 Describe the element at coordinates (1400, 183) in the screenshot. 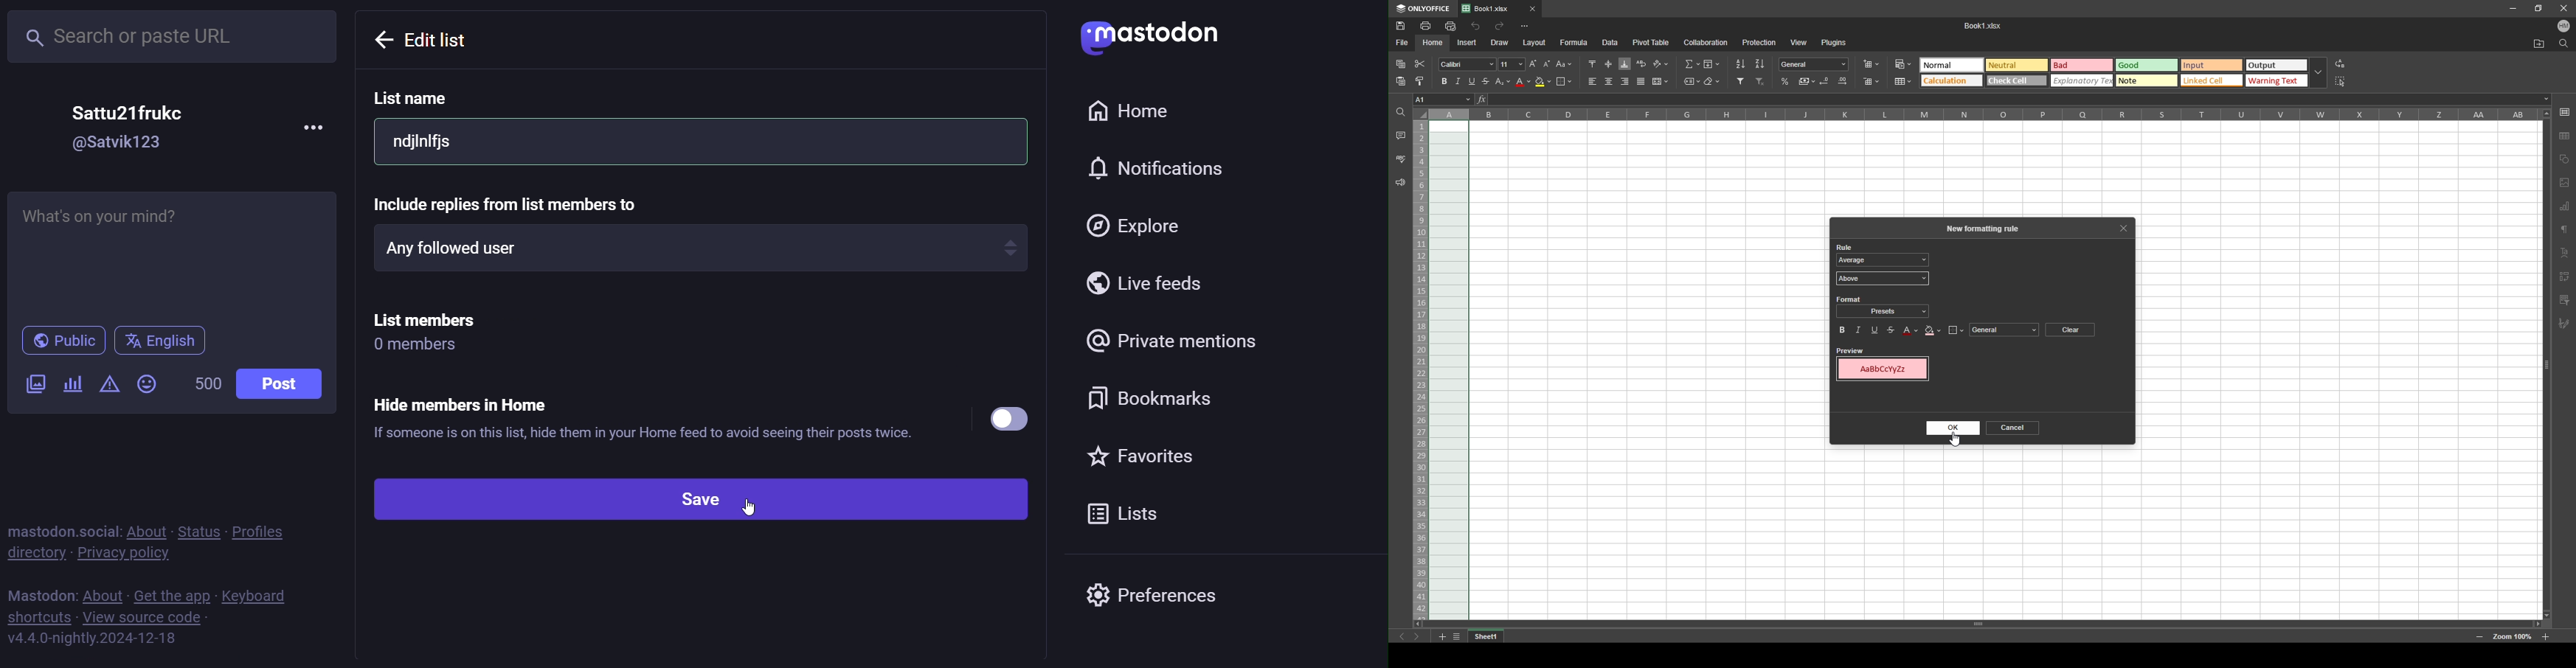

I see `support` at that location.